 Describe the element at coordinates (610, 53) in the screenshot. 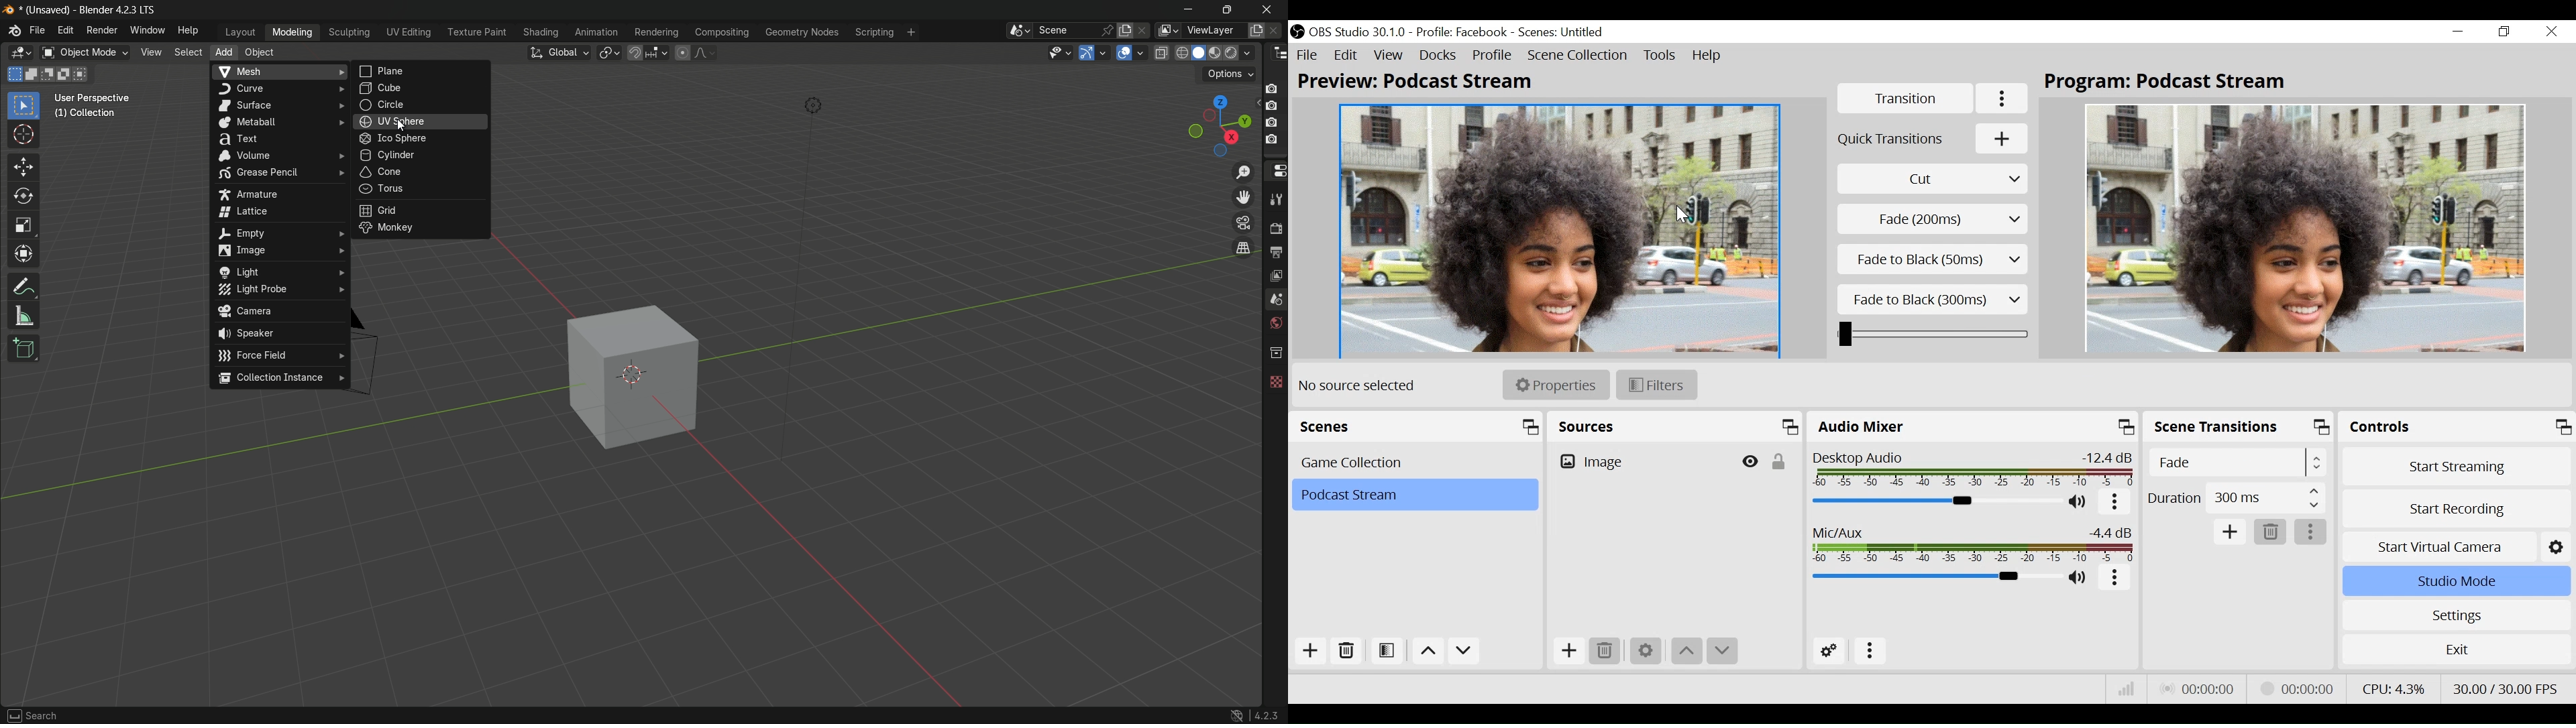

I see `transform pivot table` at that location.